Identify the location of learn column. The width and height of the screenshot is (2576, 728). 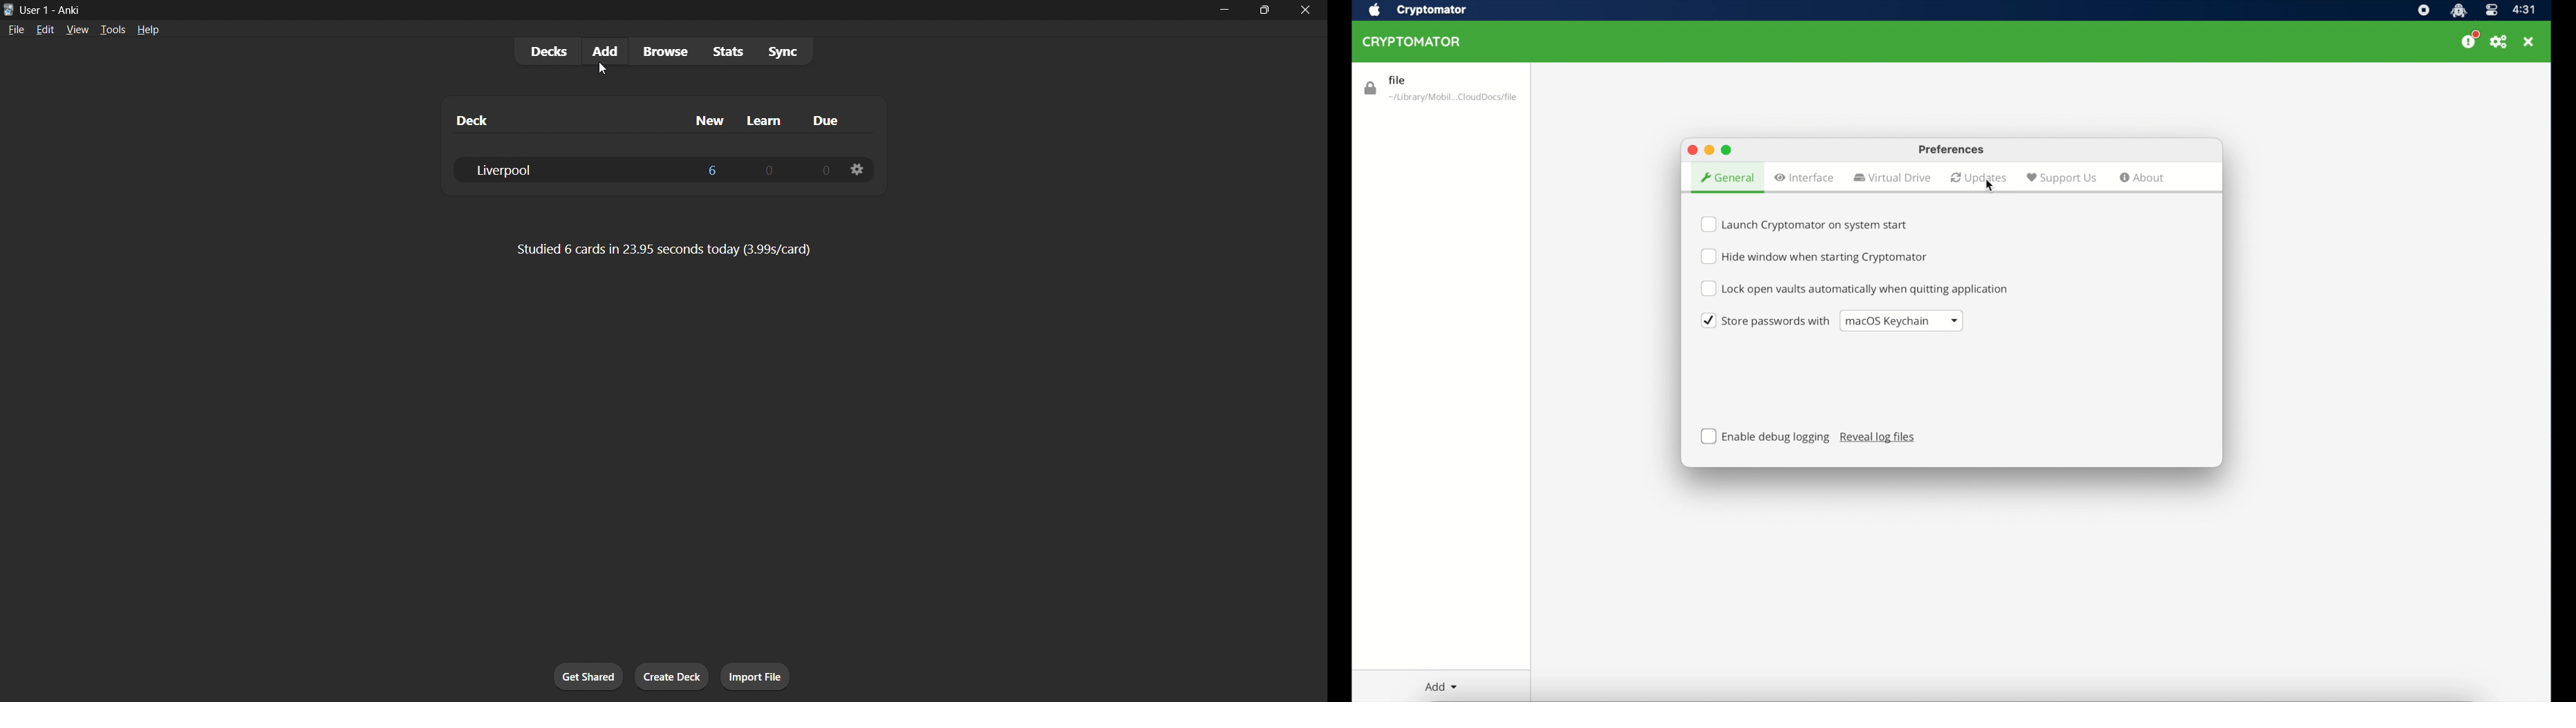
(765, 122).